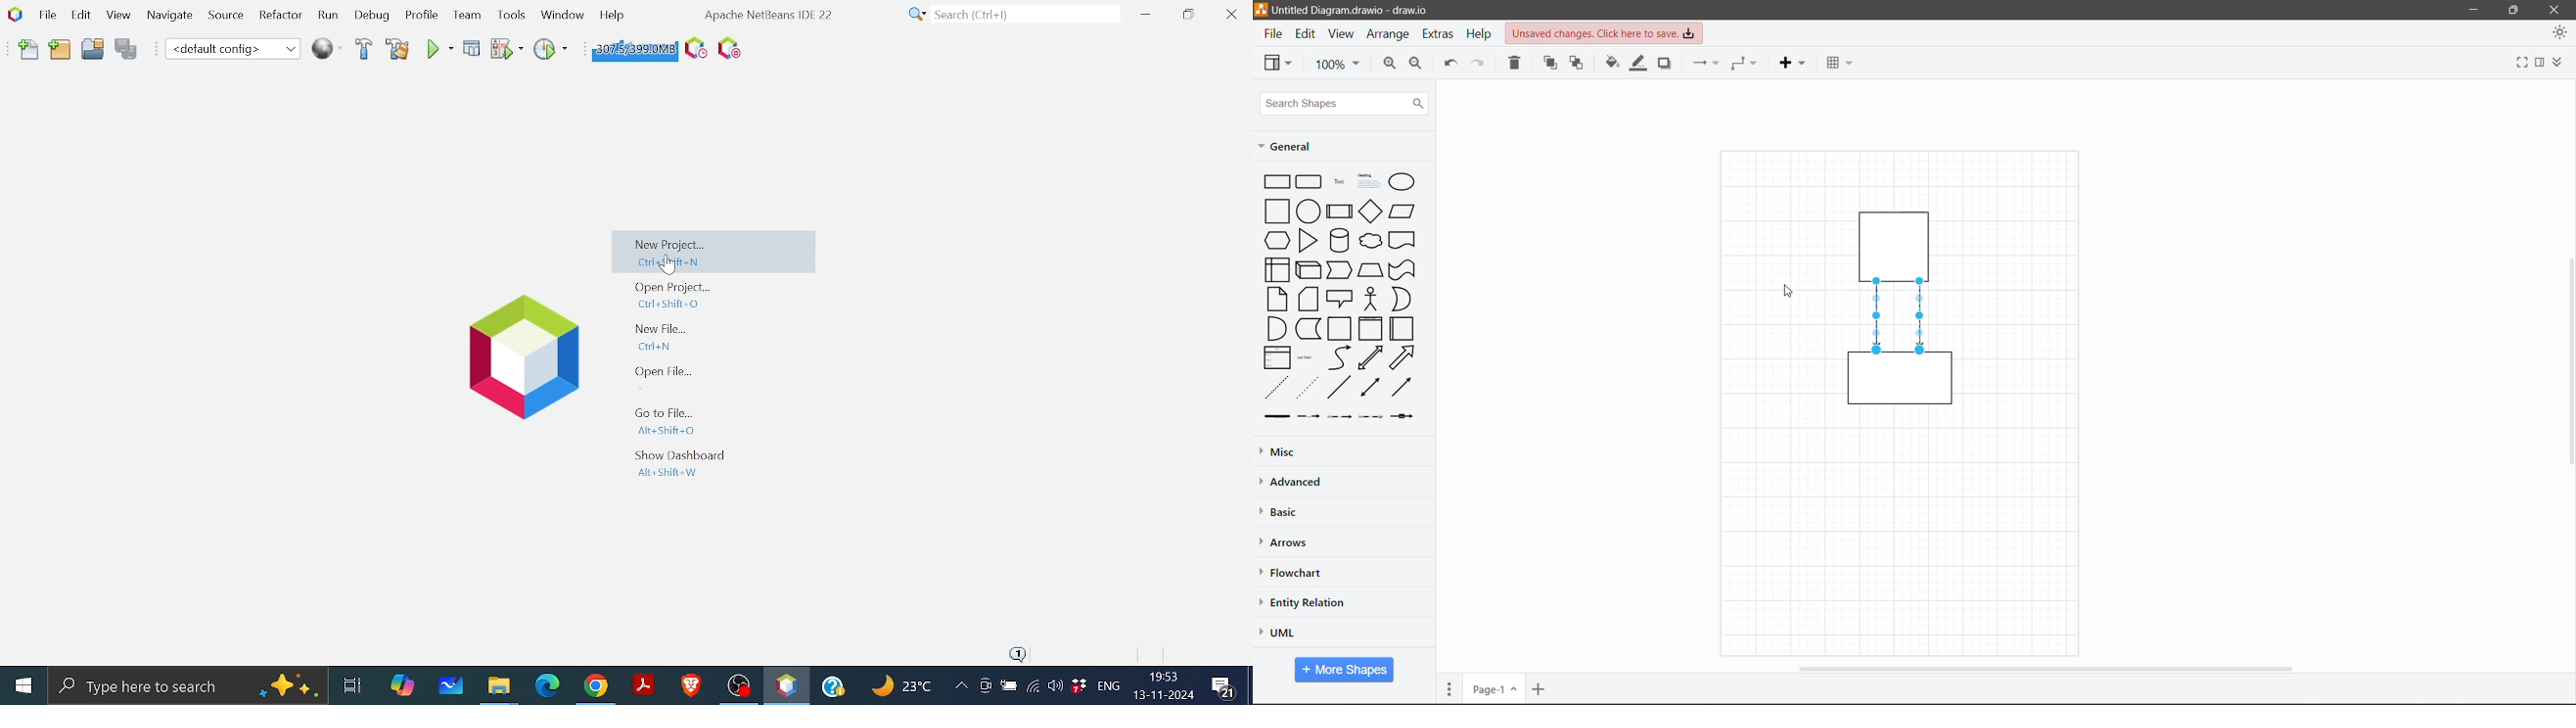  What do you see at coordinates (1401, 387) in the screenshot?
I see `directional connector` at bounding box center [1401, 387].